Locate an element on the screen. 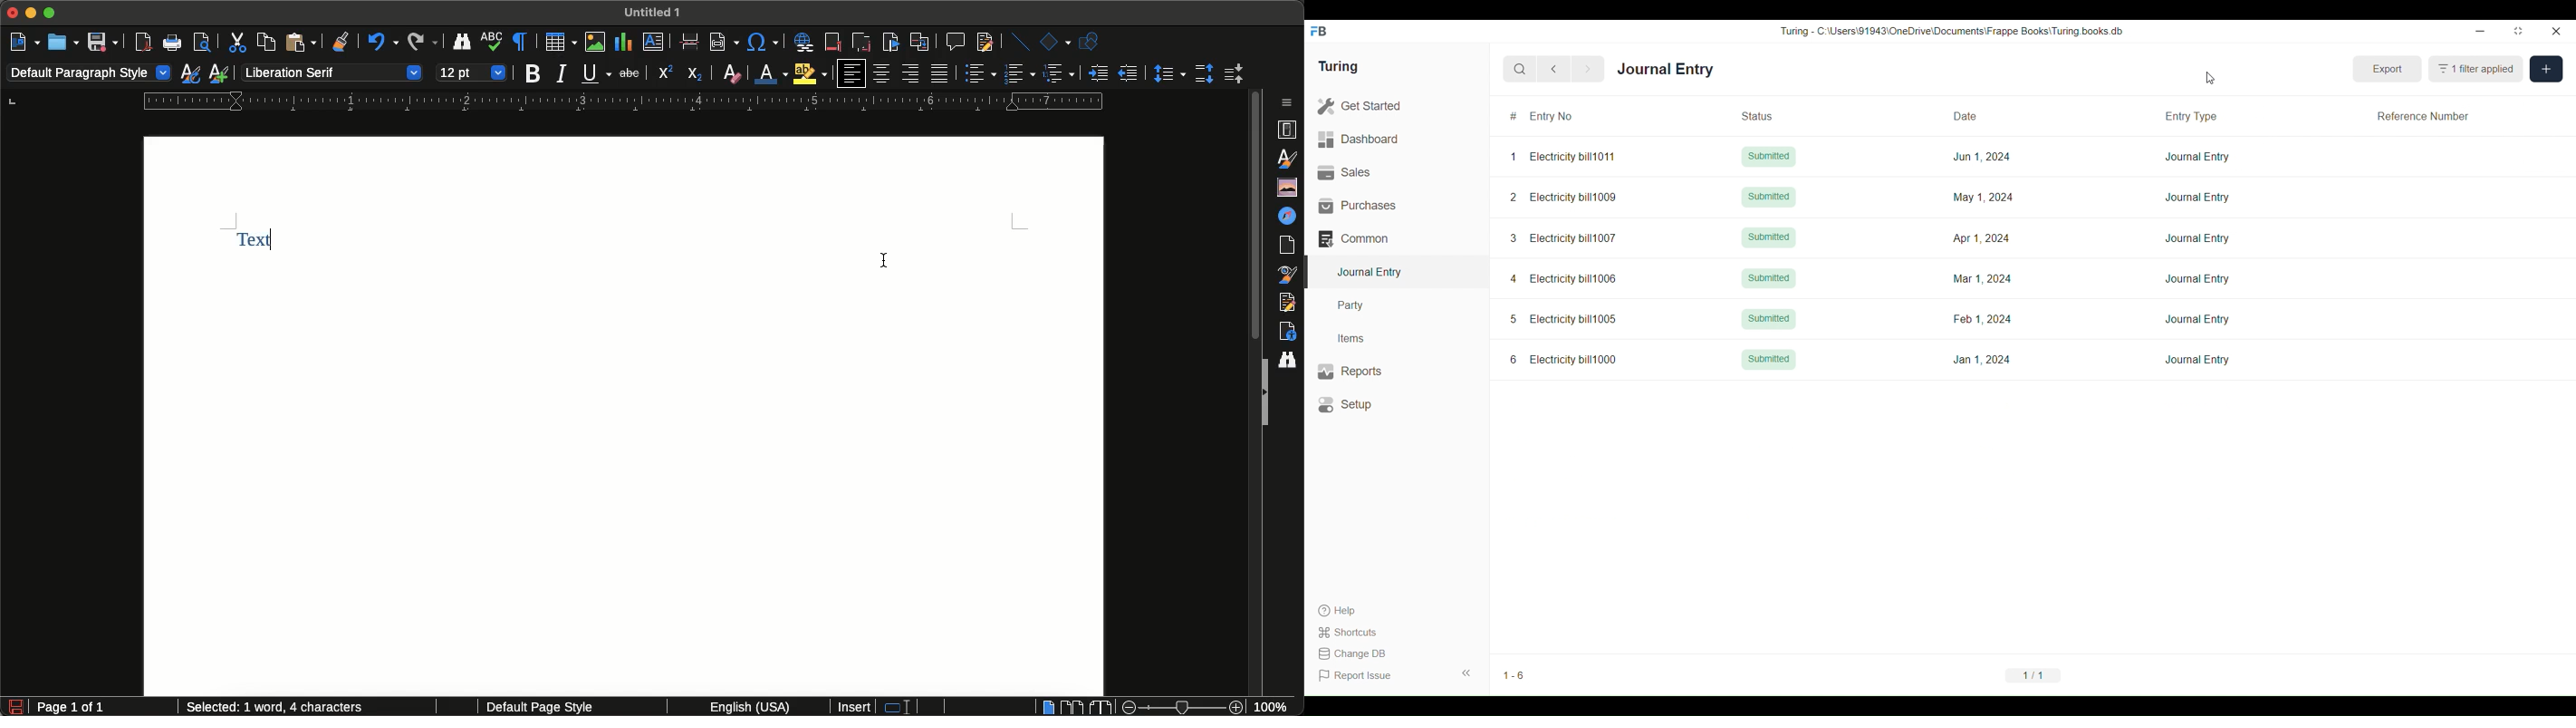  Zoom bar is located at coordinates (1180, 707).